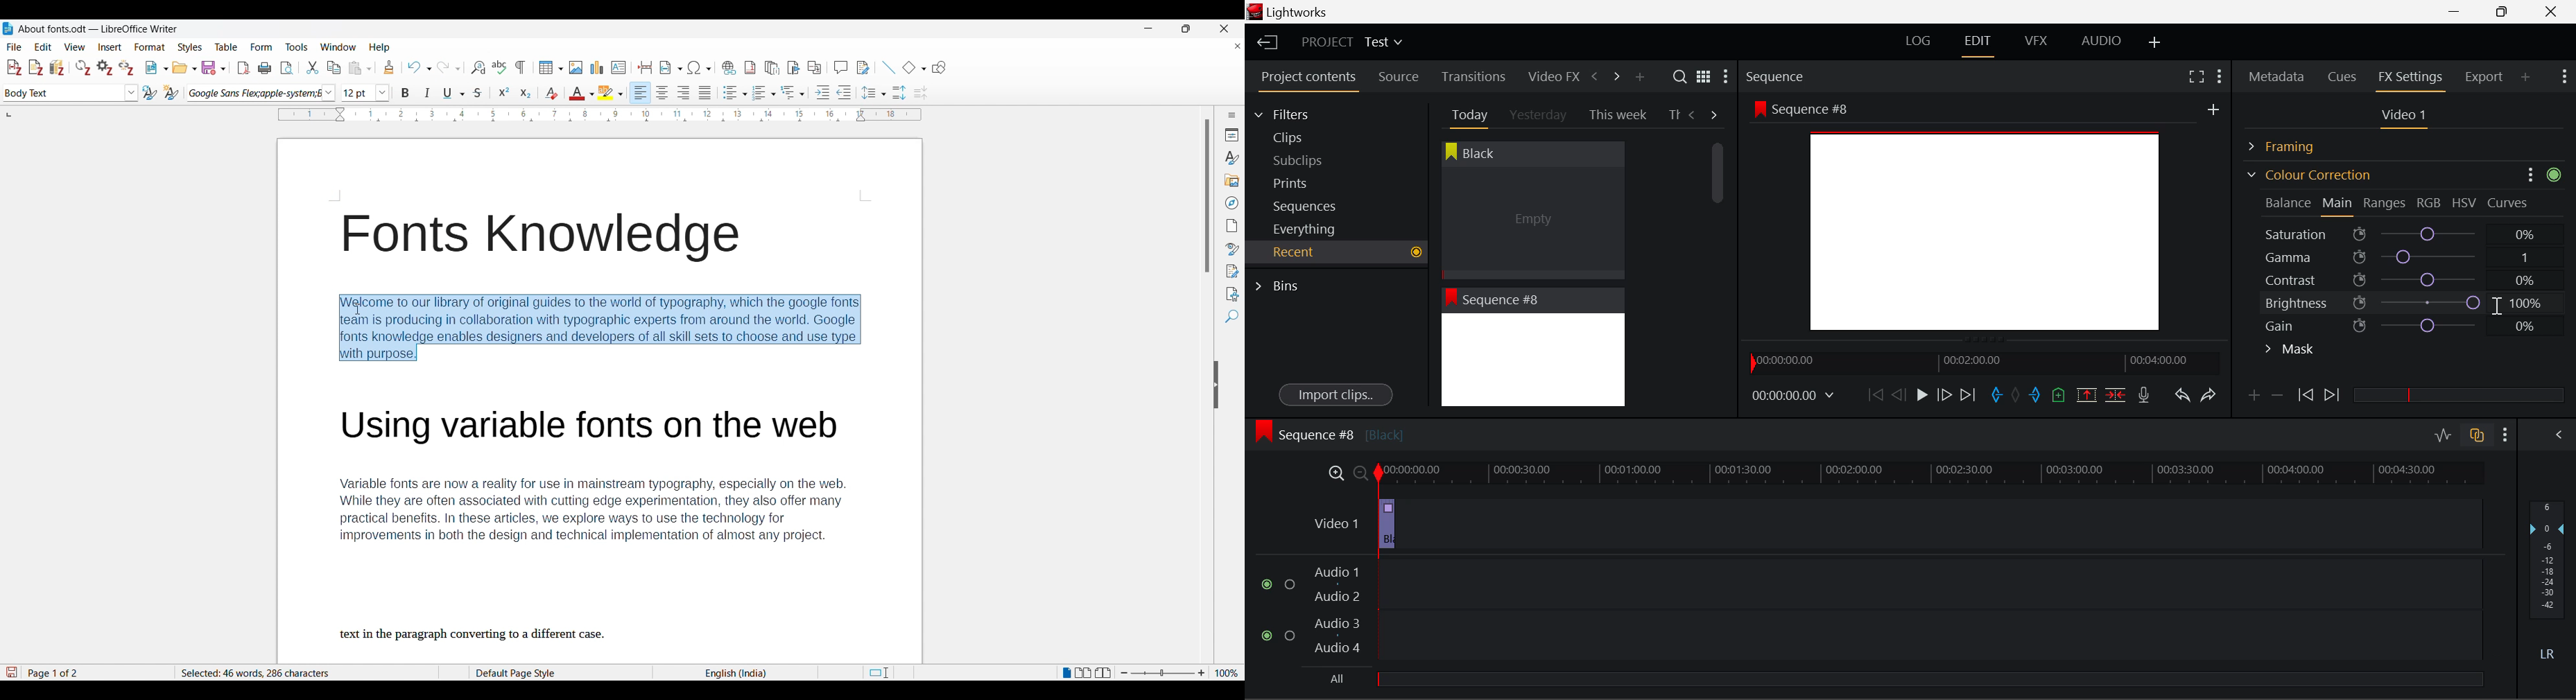 This screenshot has width=2576, height=700. I want to click on Toggle audio editing levels, so click(2444, 433).